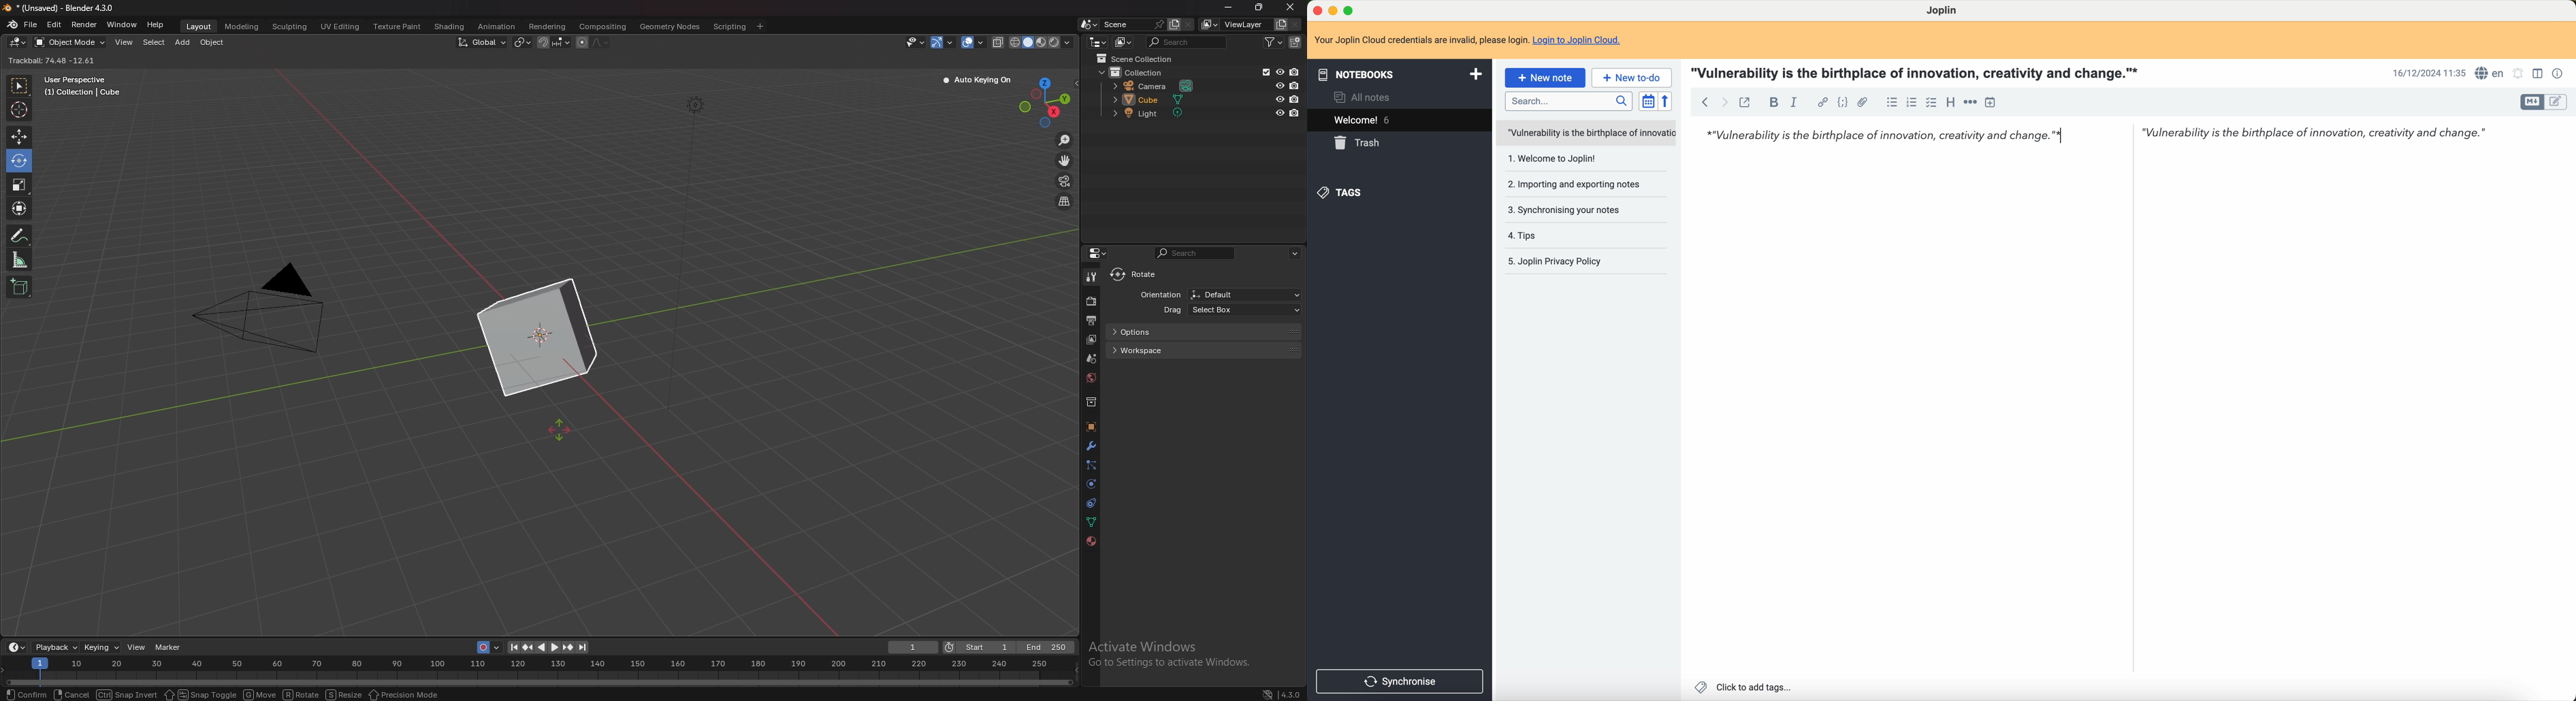 The height and width of the screenshot is (728, 2576). What do you see at coordinates (568, 647) in the screenshot?
I see `jump to key frame` at bounding box center [568, 647].